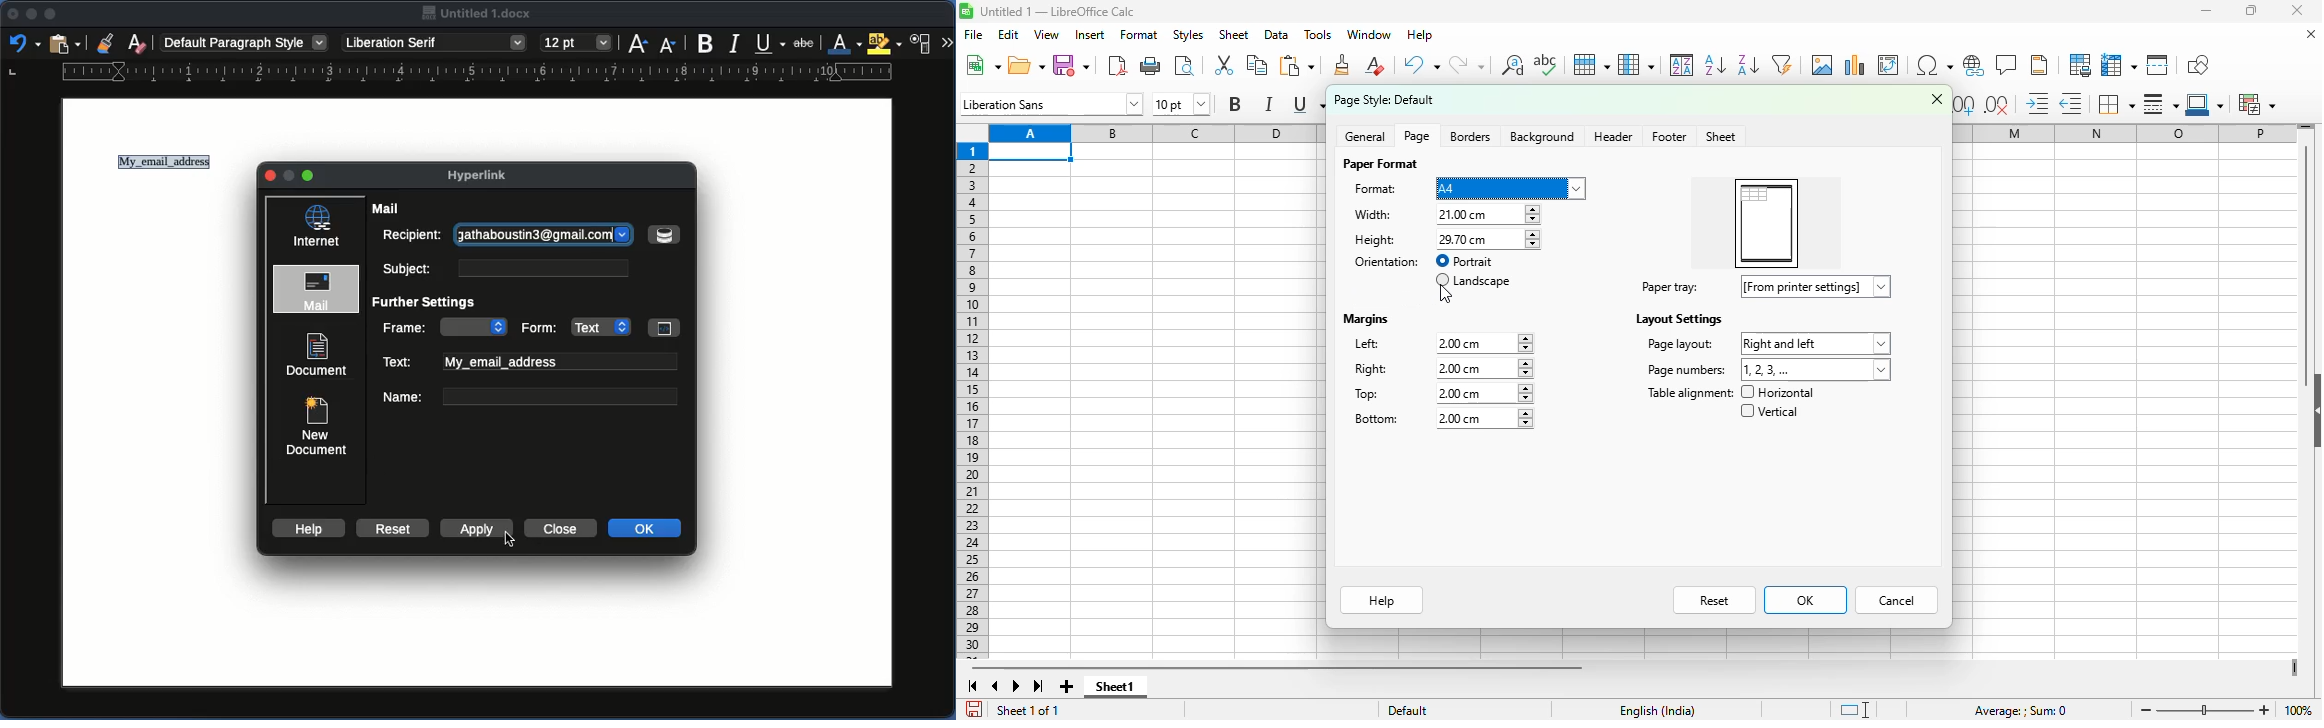  I want to click on layout settings, so click(1677, 319).